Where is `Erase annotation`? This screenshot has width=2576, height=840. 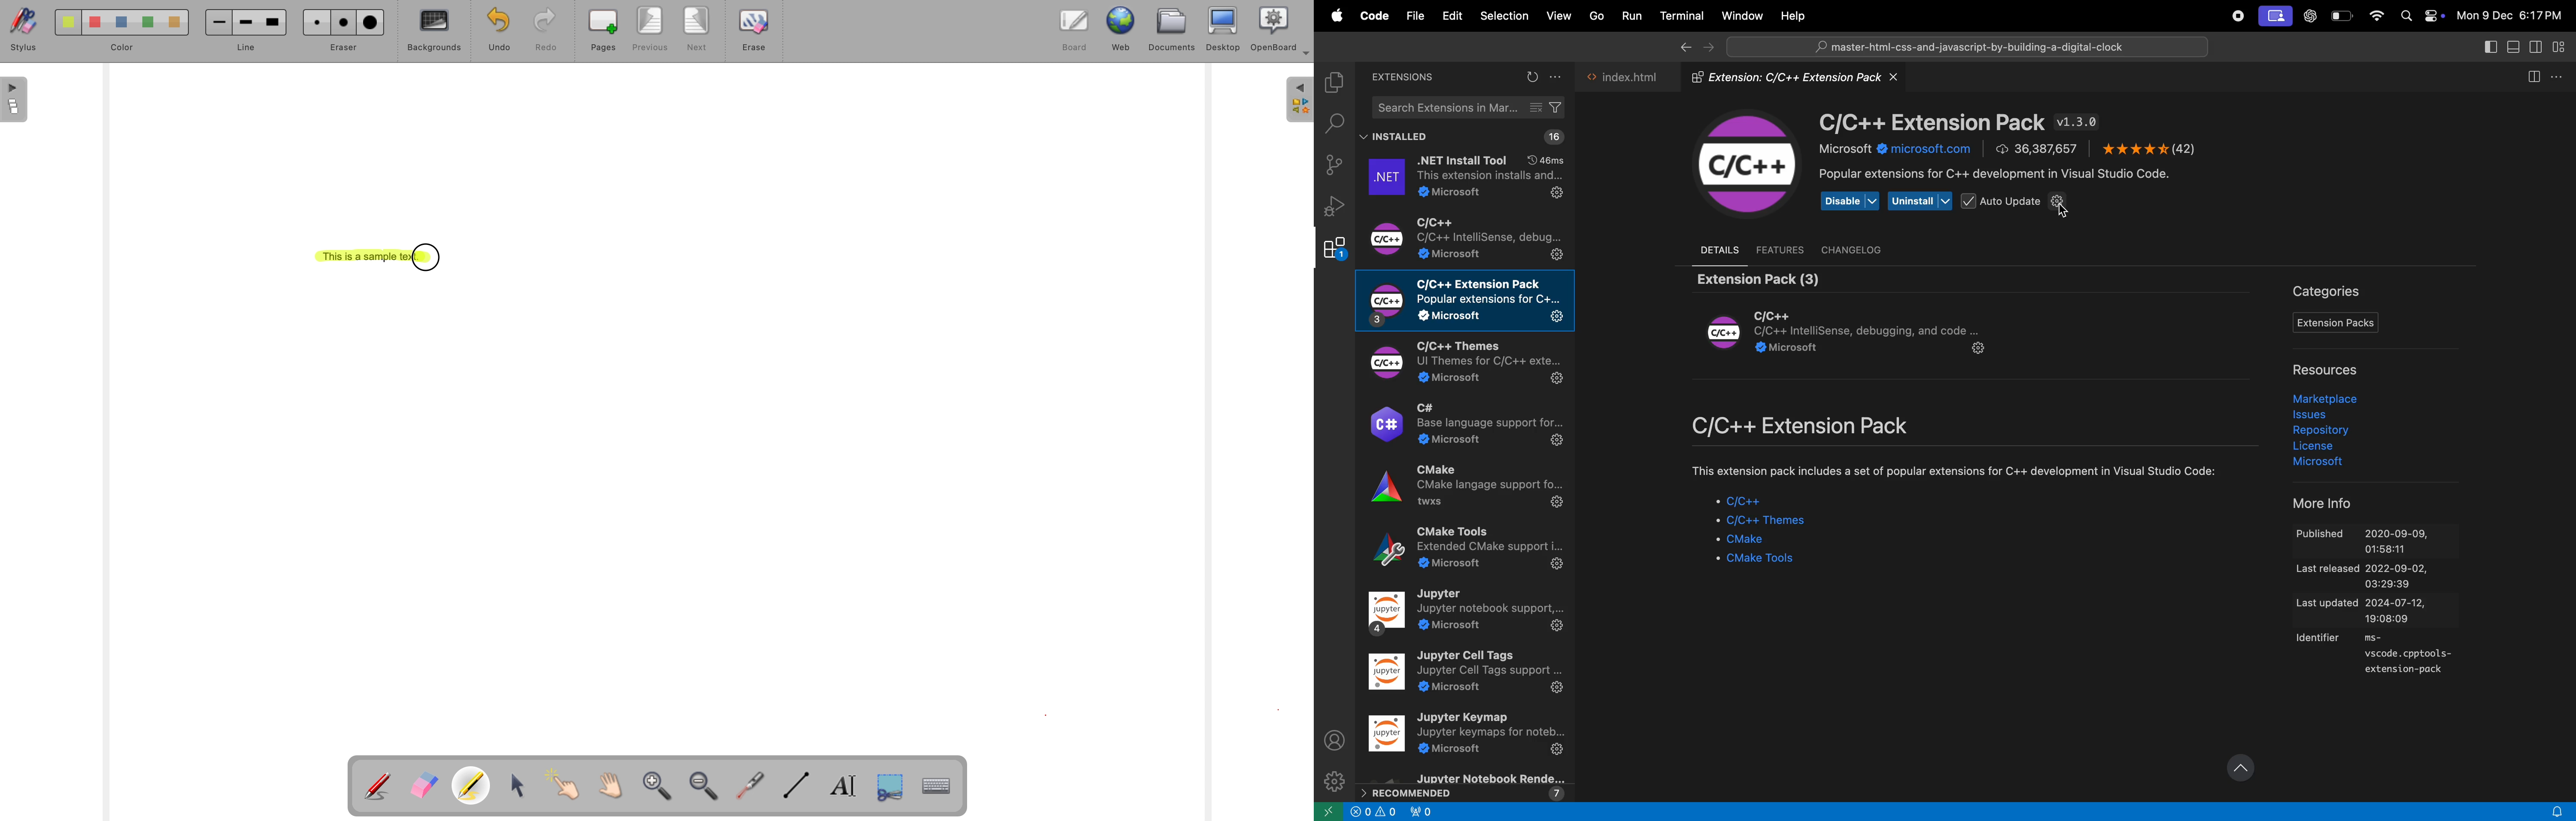 Erase annotation is located at coordinates (427, 782).